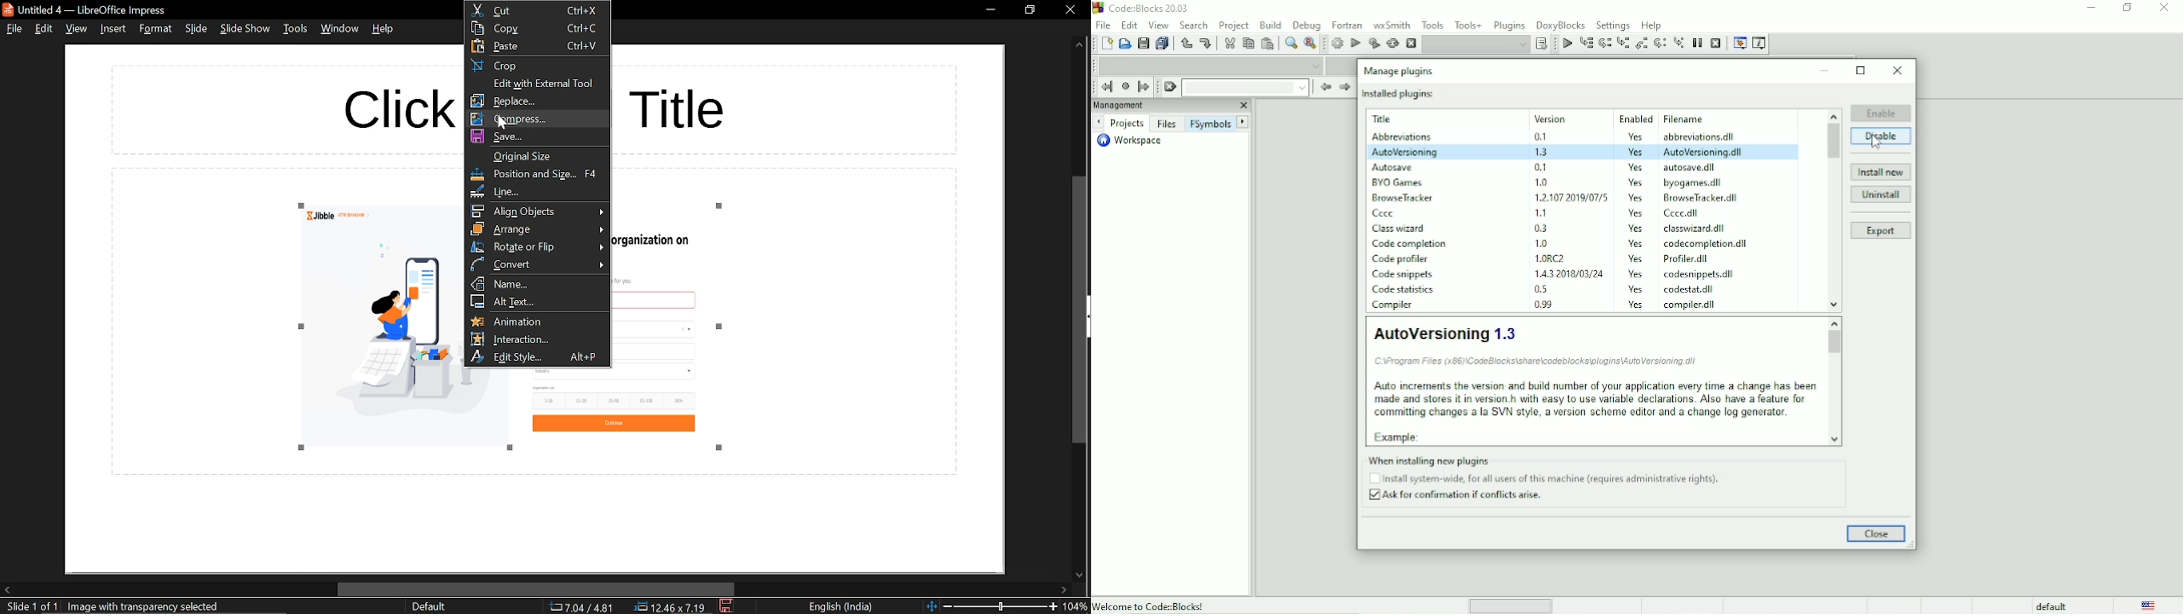  What do you see at coordinates (1631, 182) in the screenshot?
I see `Yes` at bounding box center [1631, 182].